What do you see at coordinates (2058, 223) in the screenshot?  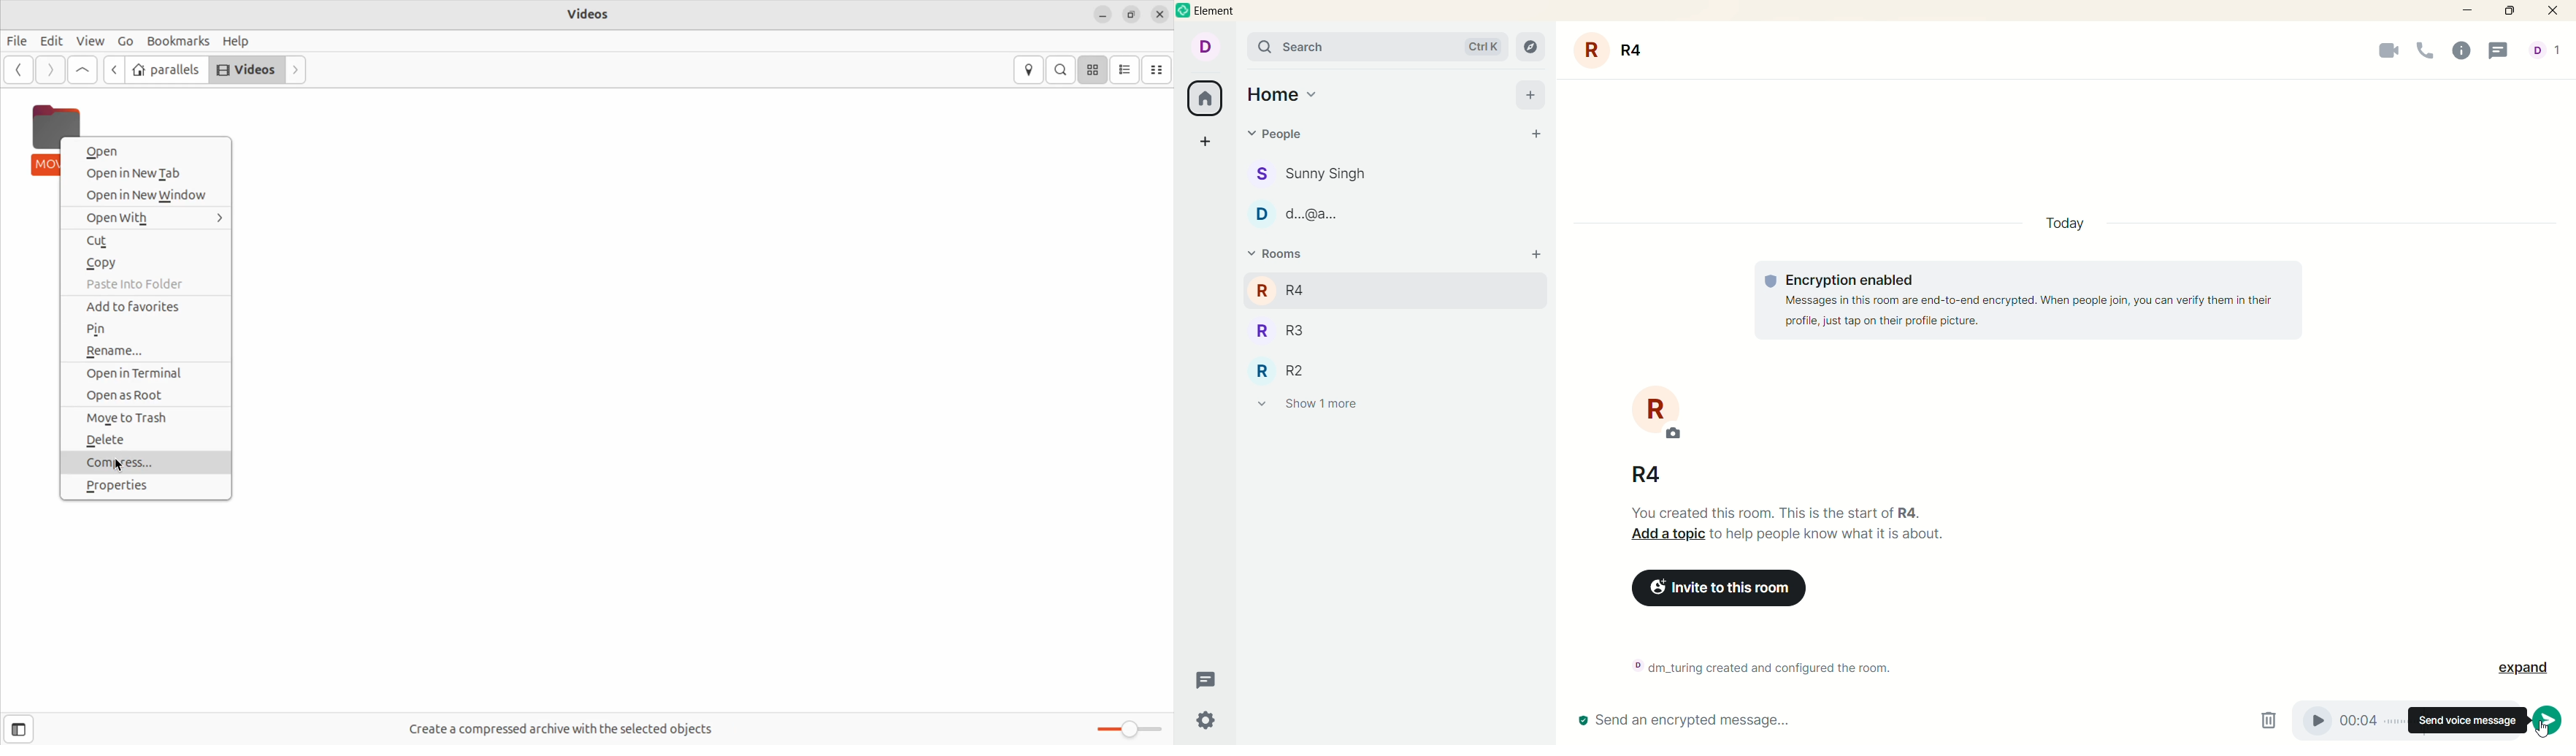 I see `today` at bounding box center [2058, 223].